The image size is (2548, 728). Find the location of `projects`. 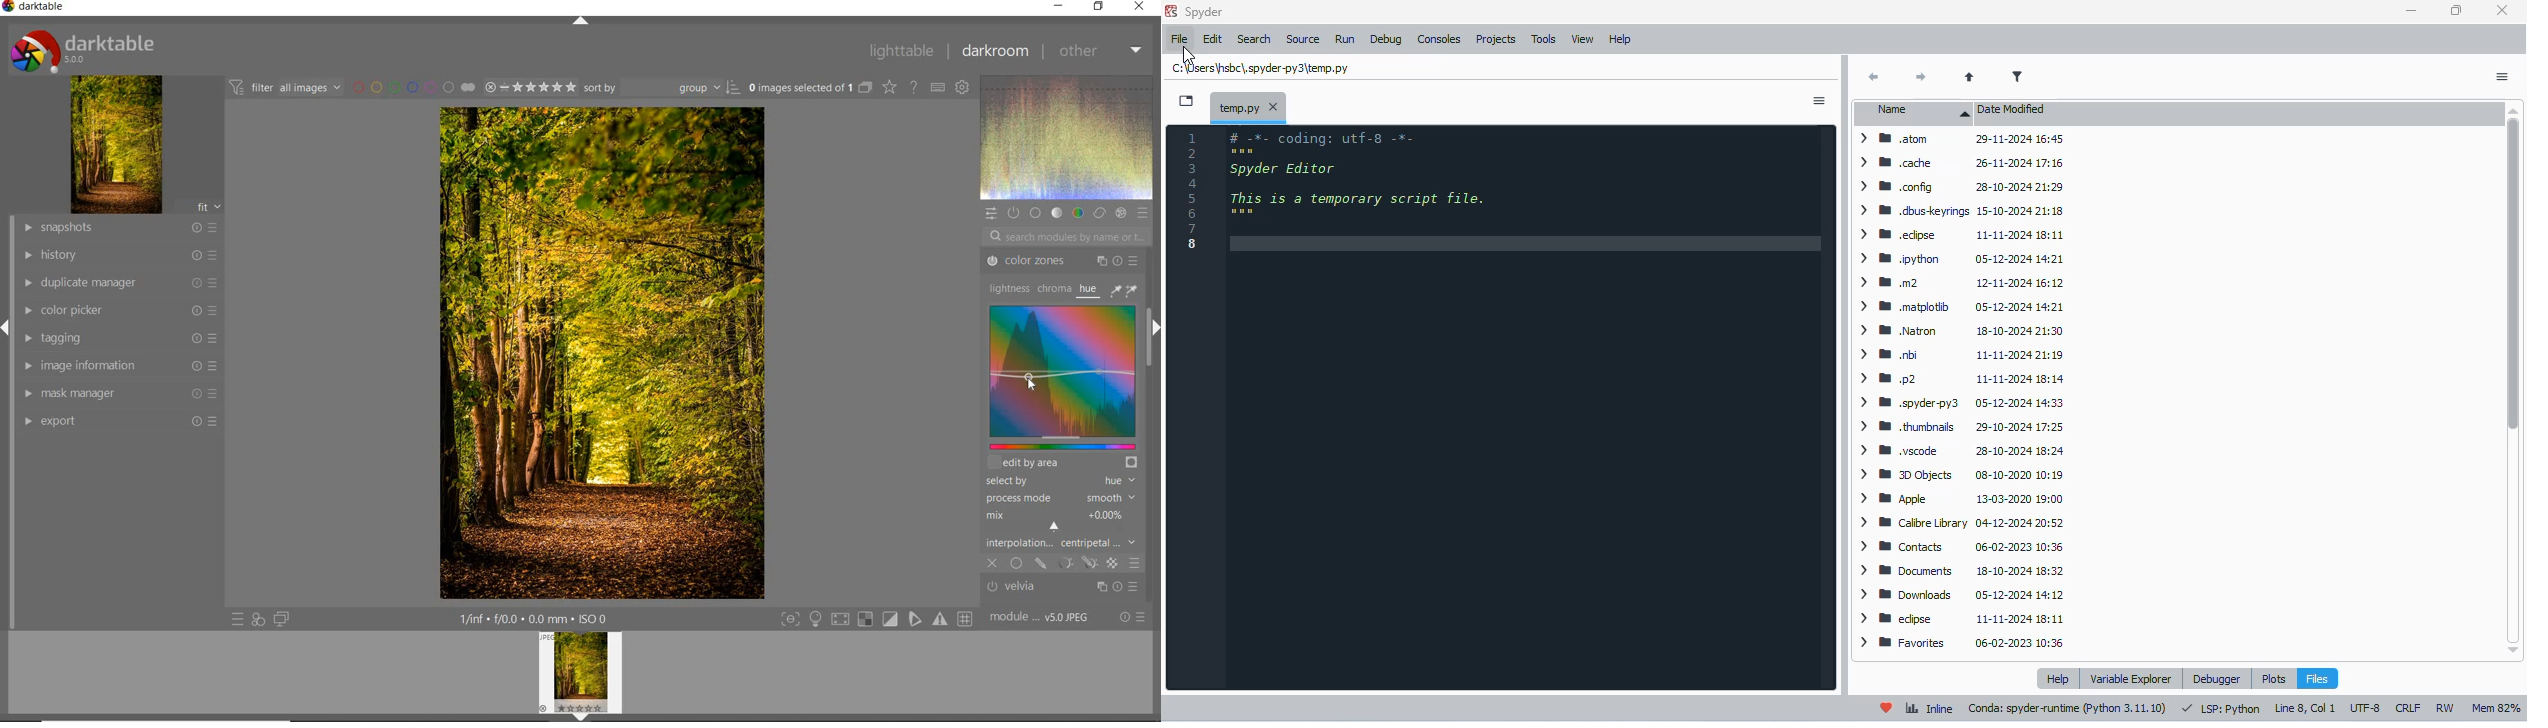

projects is located at coordinates (1494, 39).